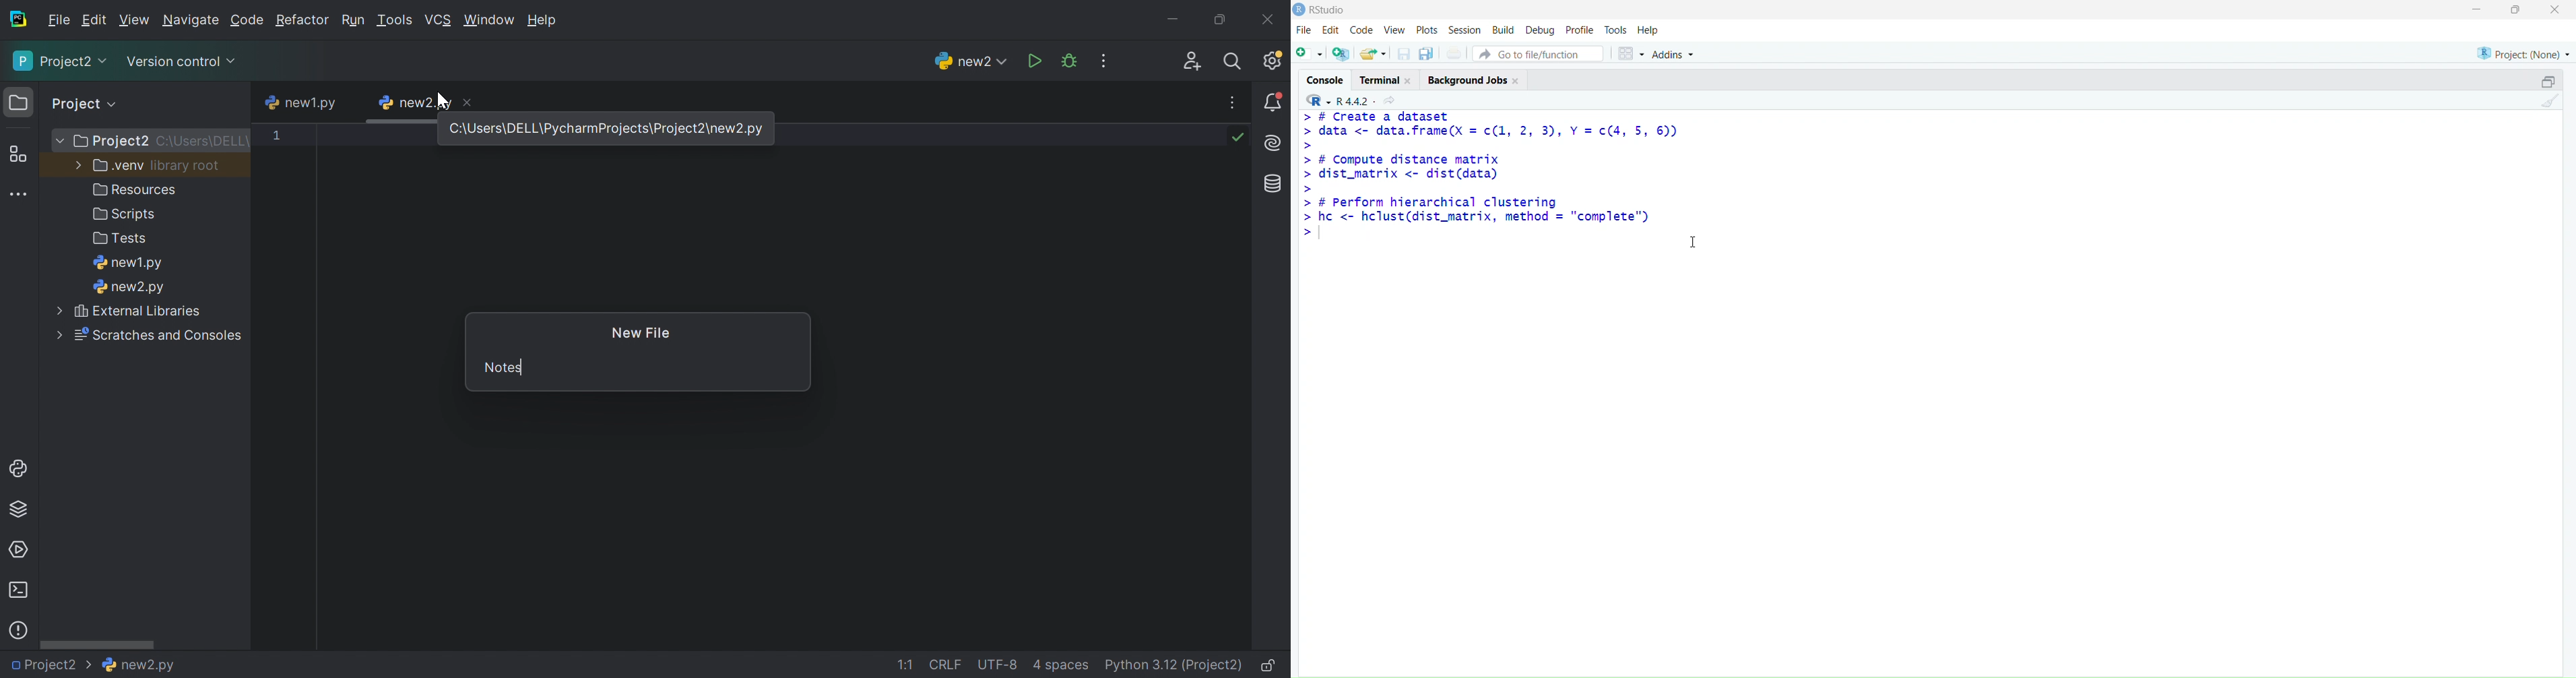  Describe the element at coordinates (1302, 29) in the screenshot. I see `File` at that location.